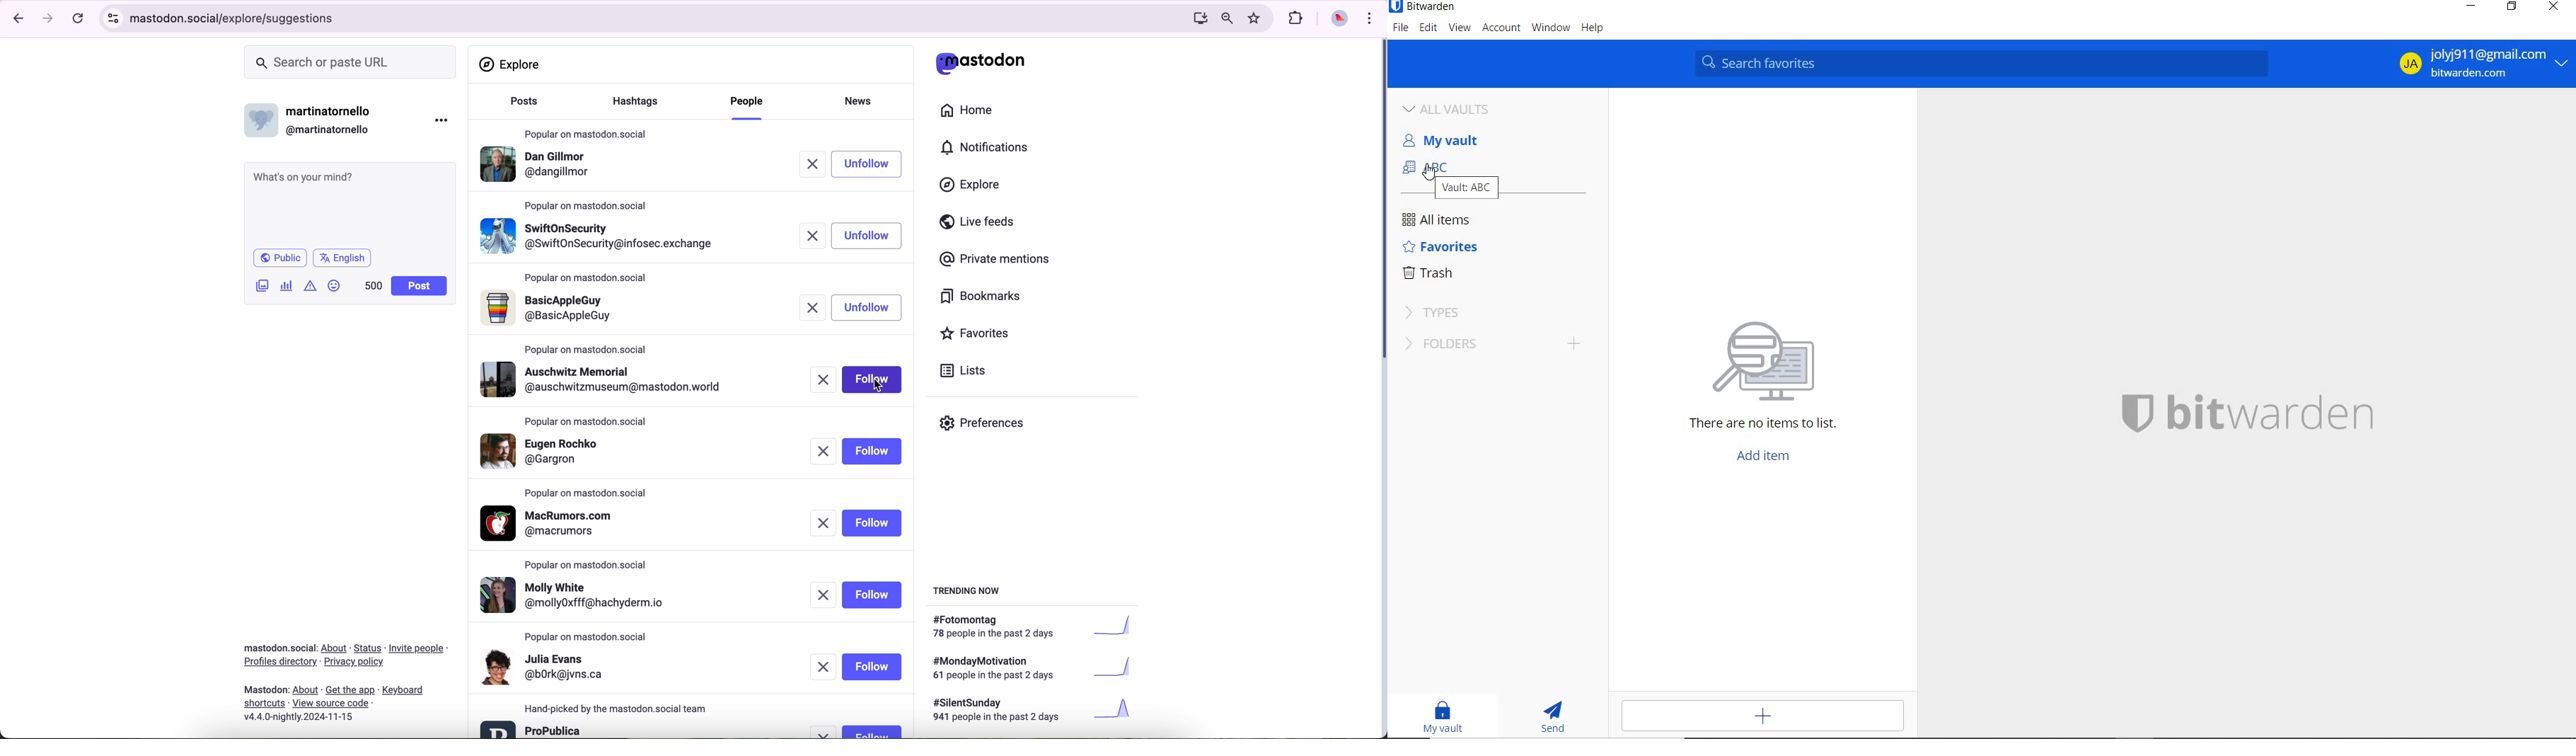 The width and height of the screenshot is (2576, 756). I want to click on bookmarks, so click(981, 298).